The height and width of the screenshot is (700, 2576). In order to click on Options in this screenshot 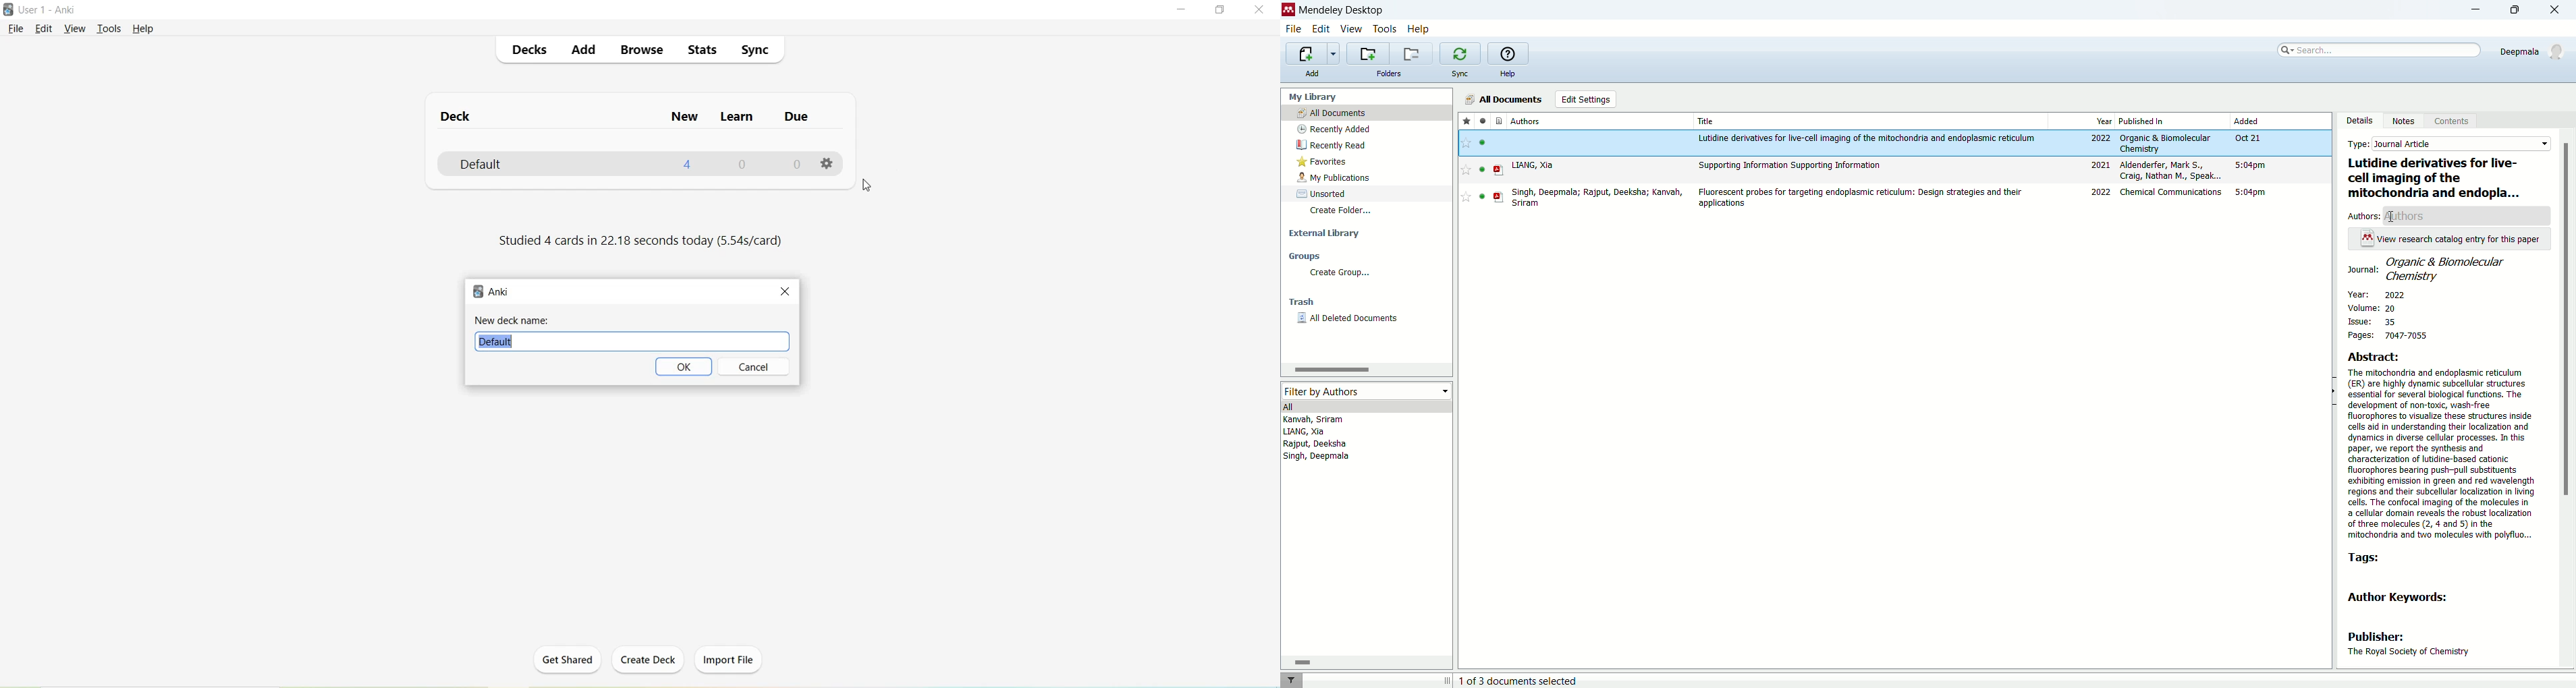, I will do `click(826, 161)`.